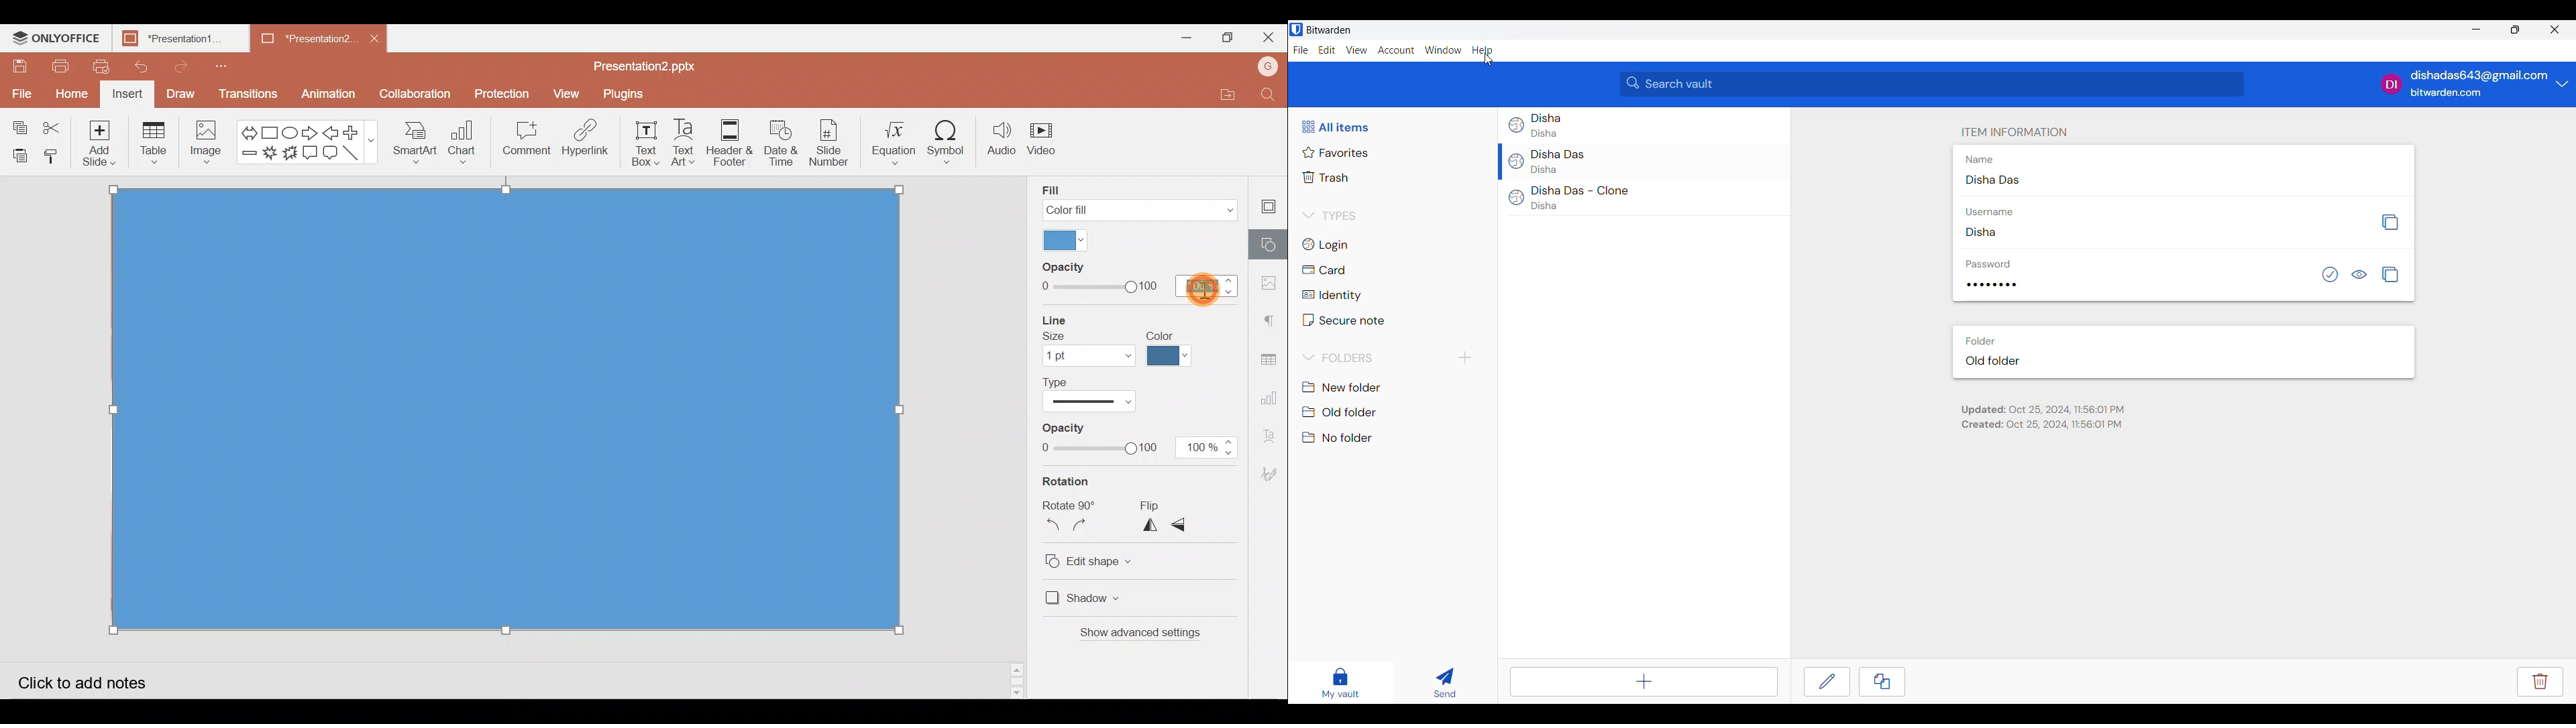 This screenshot has width=2576, height=728. What do you see at coordinates (1272, 95) in the screenshot?
I see `Find` at bounding box center [1272, 95].